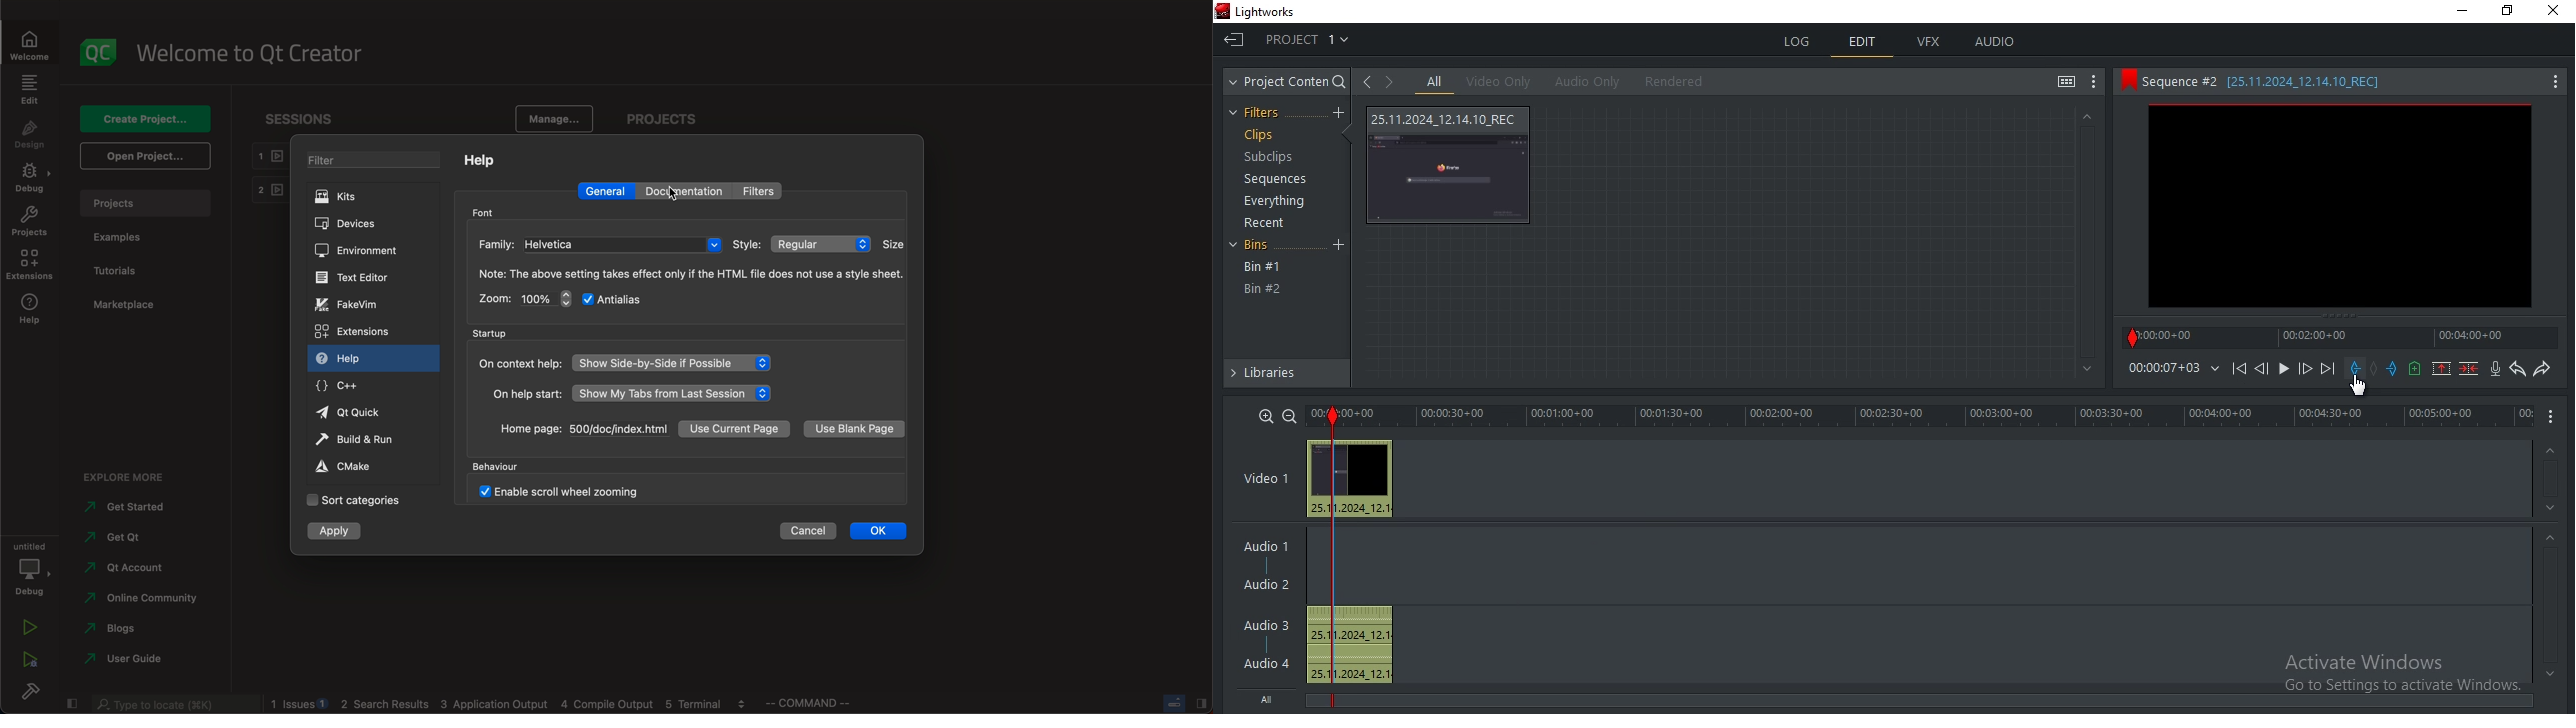 The width and height of the screenshot is (2576, 728). I want to click on remove marked section, so click(2442, 368).